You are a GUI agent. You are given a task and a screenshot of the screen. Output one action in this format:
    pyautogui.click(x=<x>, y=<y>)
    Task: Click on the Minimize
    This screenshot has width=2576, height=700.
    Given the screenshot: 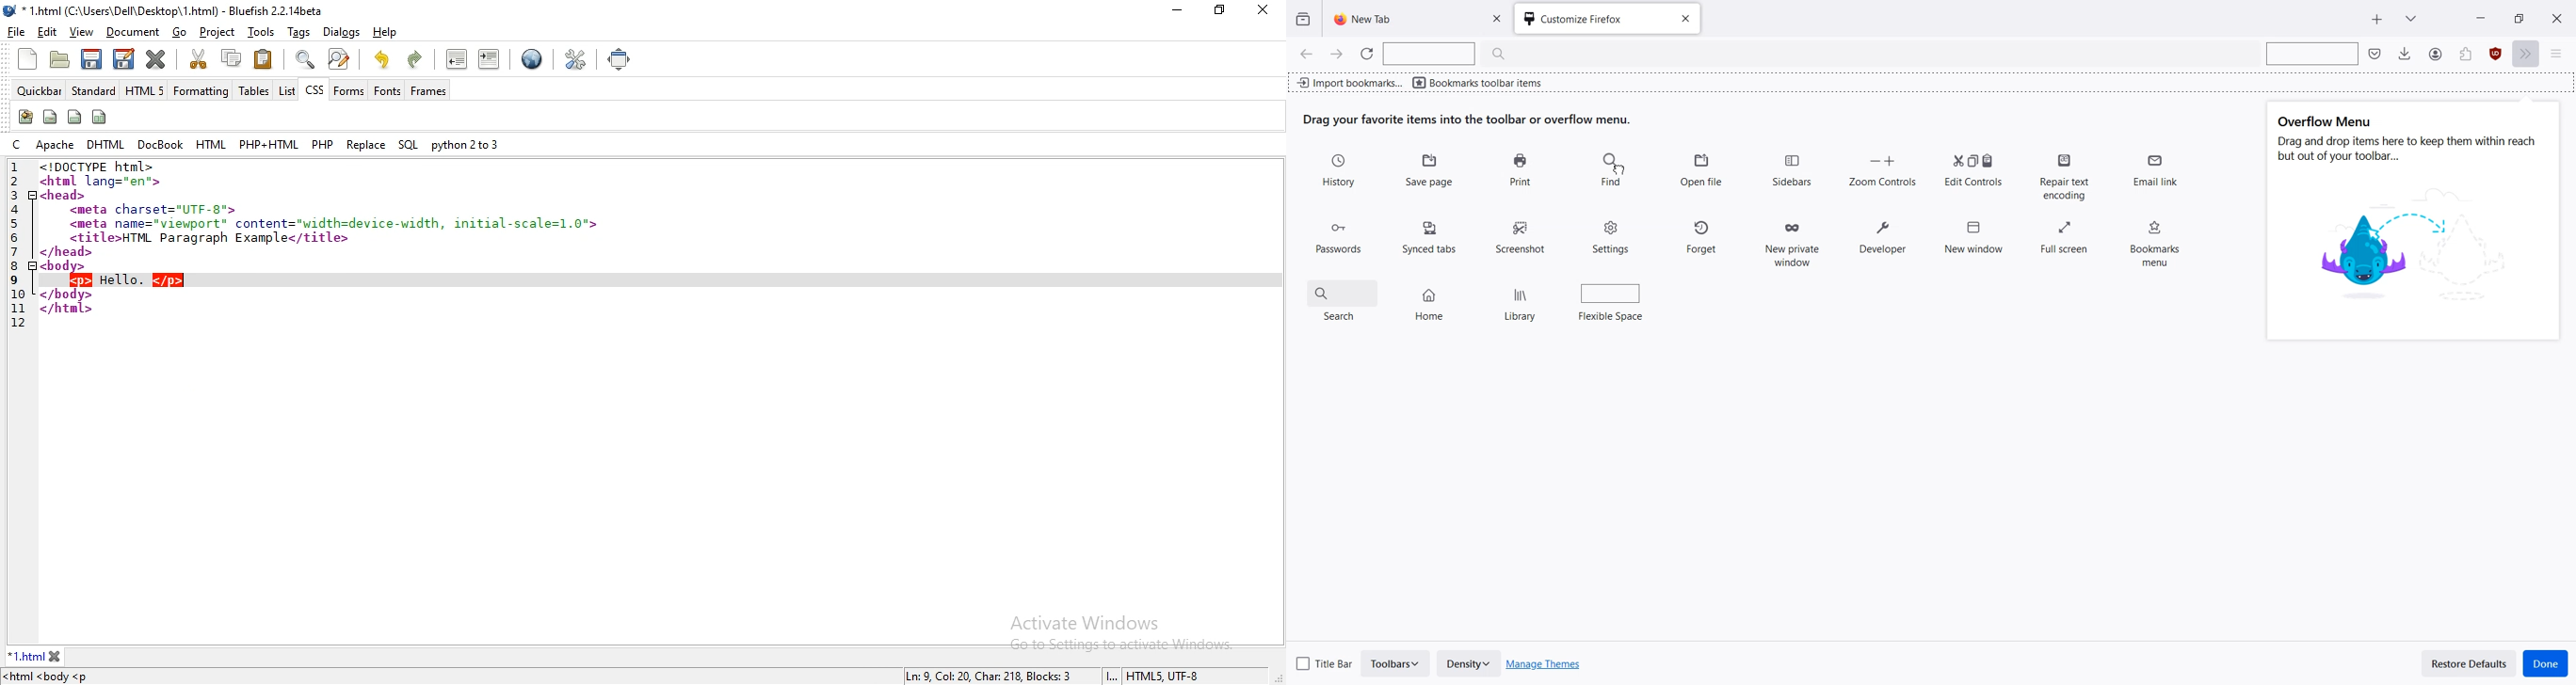 What is the action you would take?
    pyautogui.click(x=2482, y=17)
    